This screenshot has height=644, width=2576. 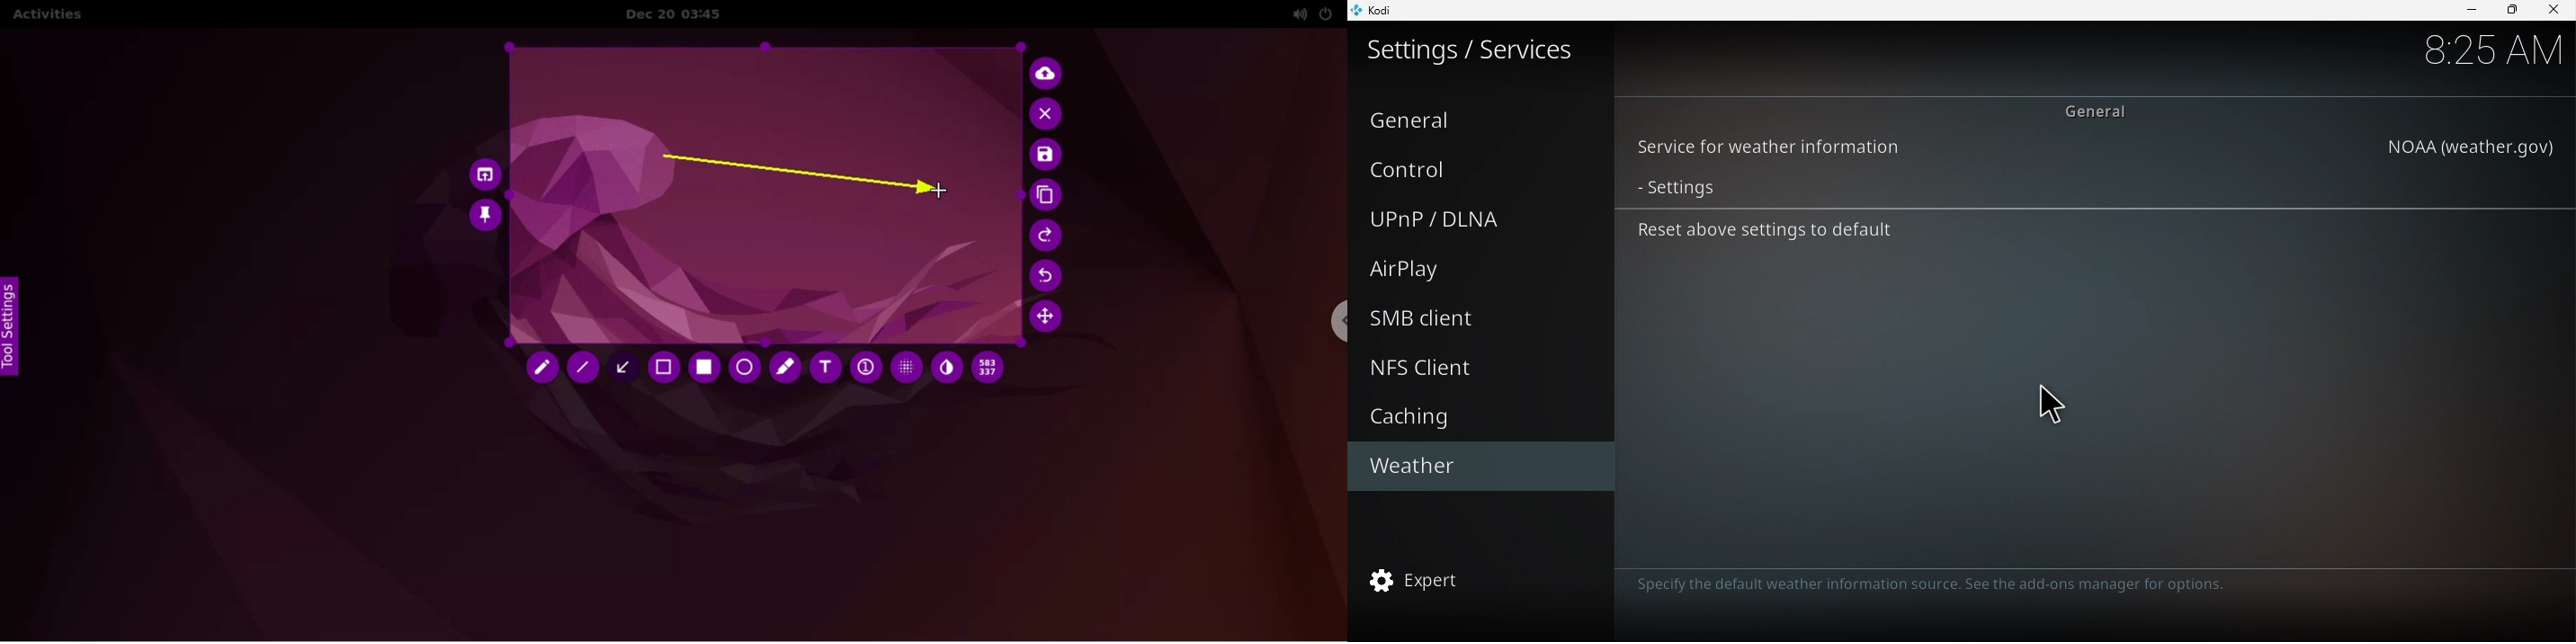 I want to click on General, so click(x=1479, y=118).